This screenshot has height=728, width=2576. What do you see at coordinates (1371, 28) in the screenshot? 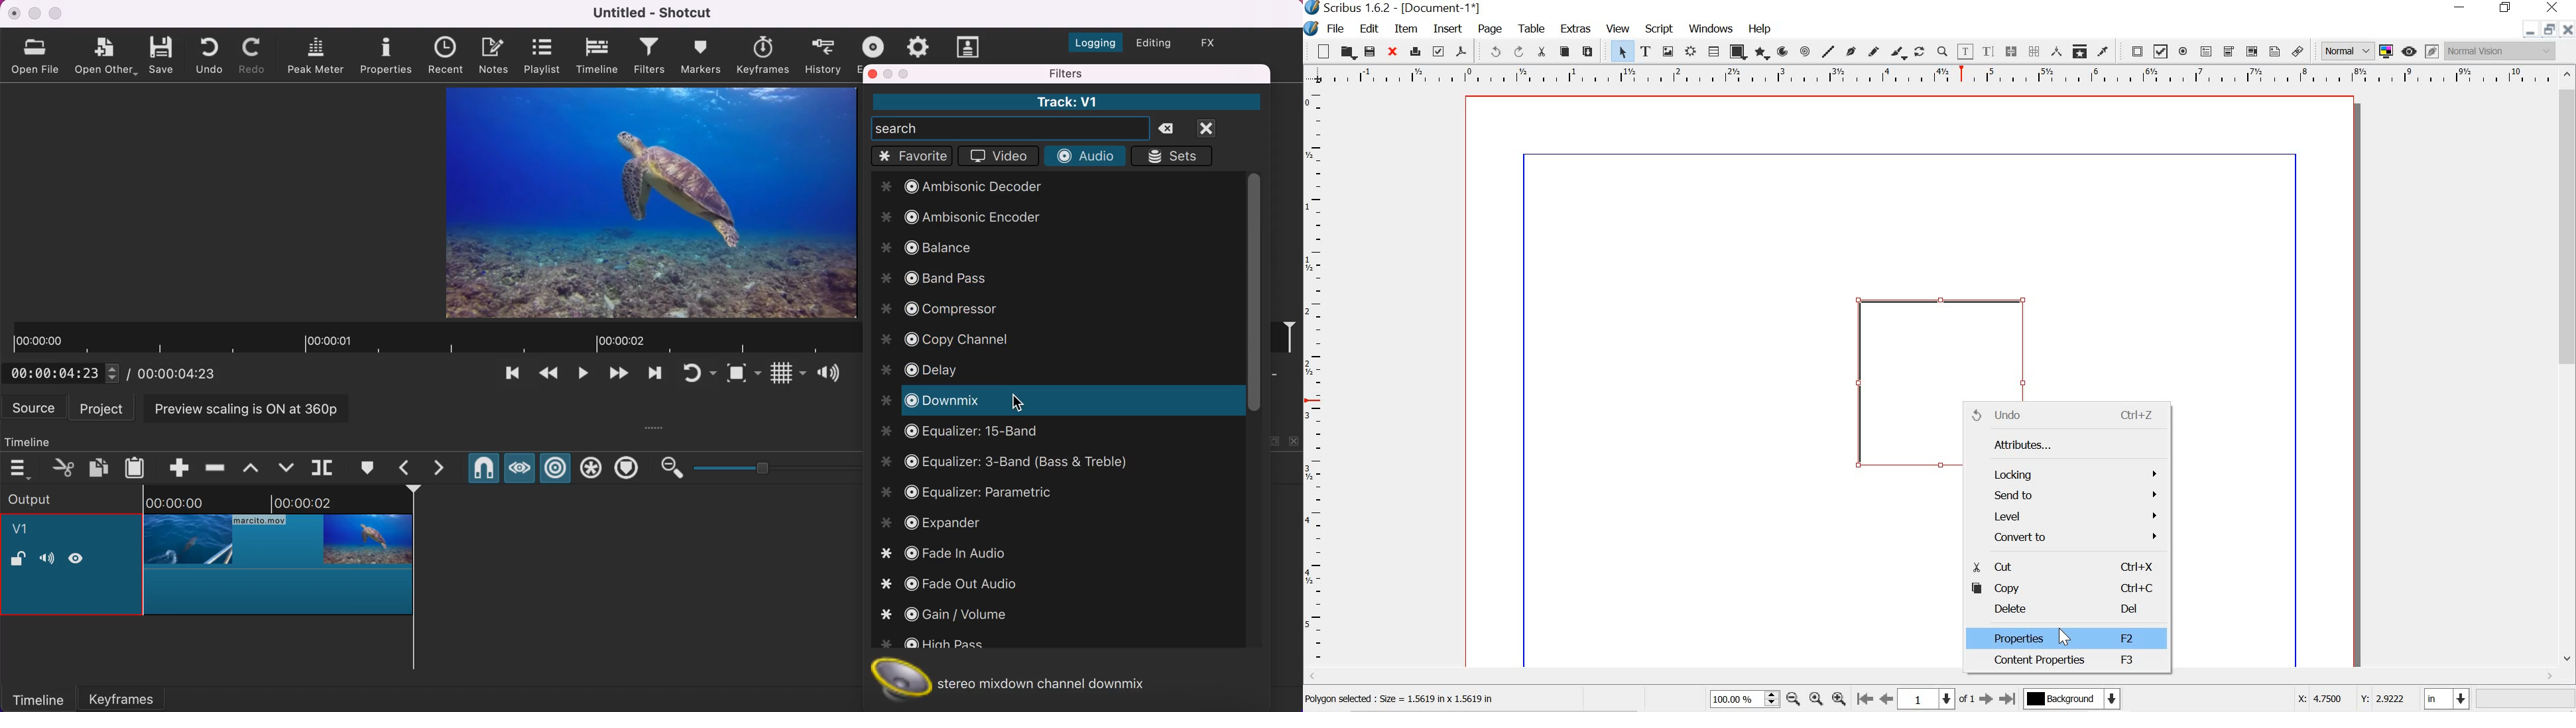
I see `edit` at bounding box center [1371, 28].